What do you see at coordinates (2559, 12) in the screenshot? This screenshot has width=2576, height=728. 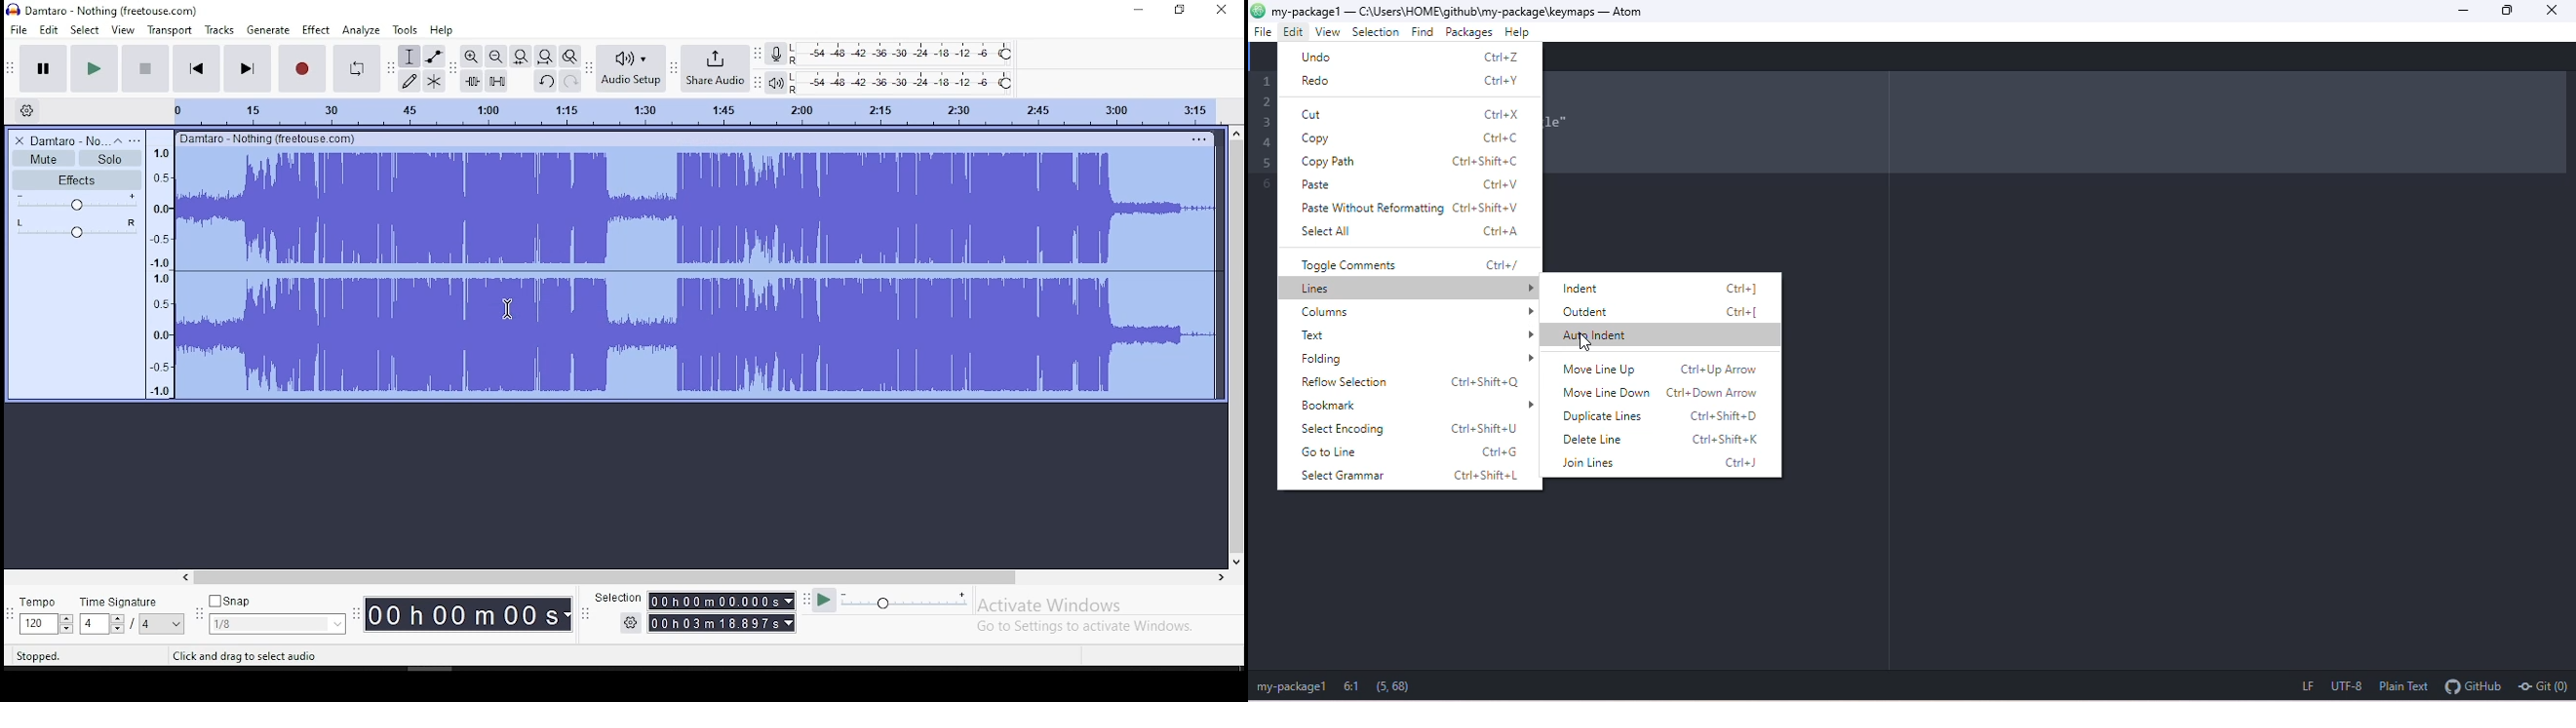 I see `close` at bounding box center [2559, 12].